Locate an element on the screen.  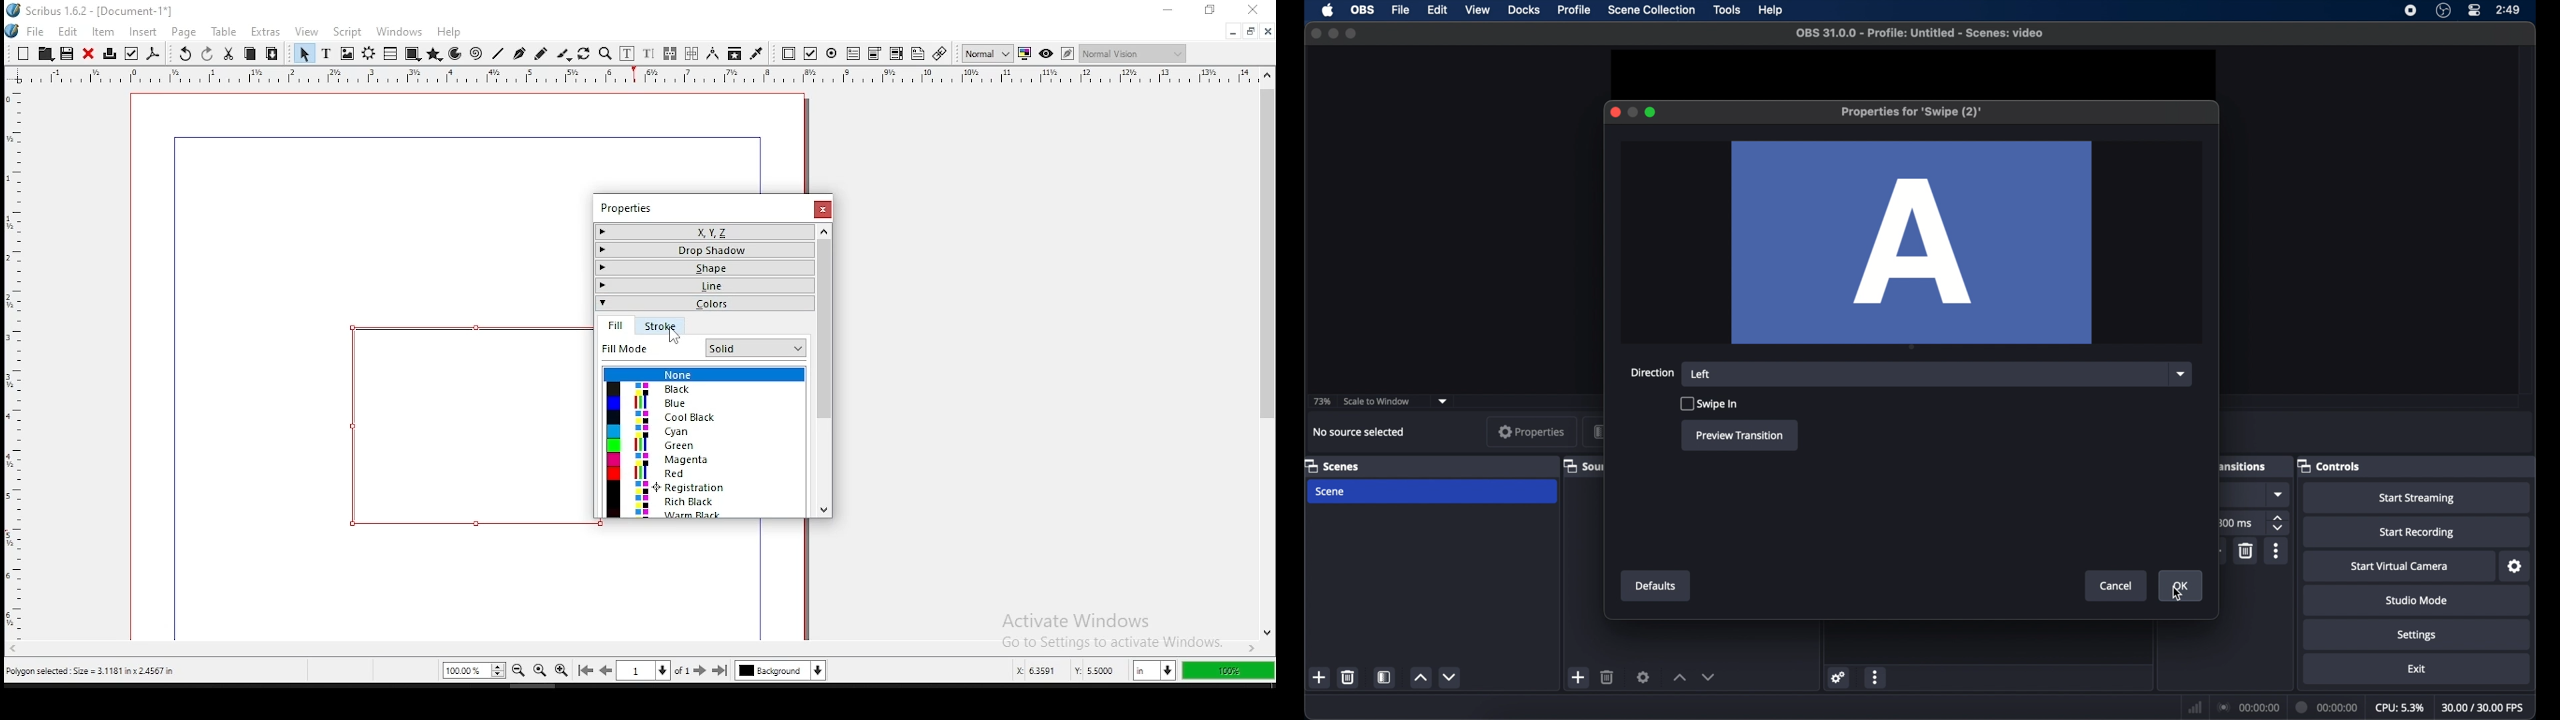
properties is located at coordinates (625, 208).